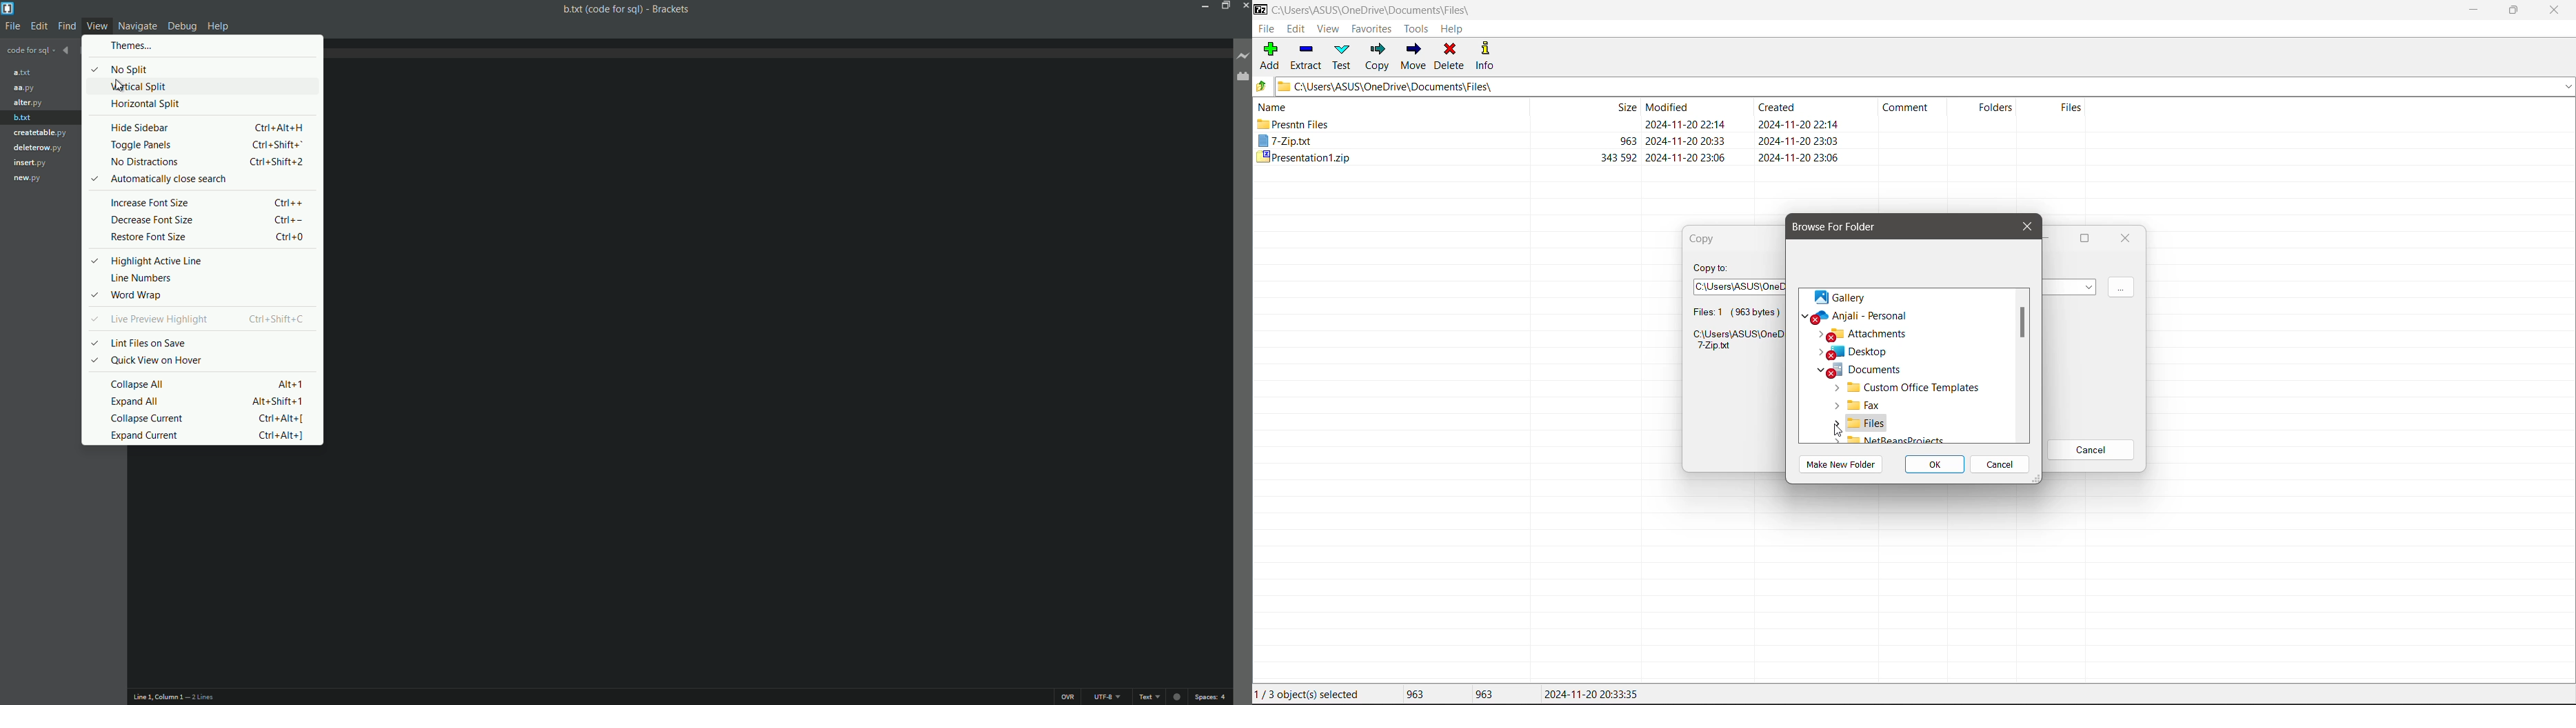 The height and width of the screenshot is (728, 2576). Describe the element at coordinates (2472, 10) in the screenshot. I see `Minimize` at that location.